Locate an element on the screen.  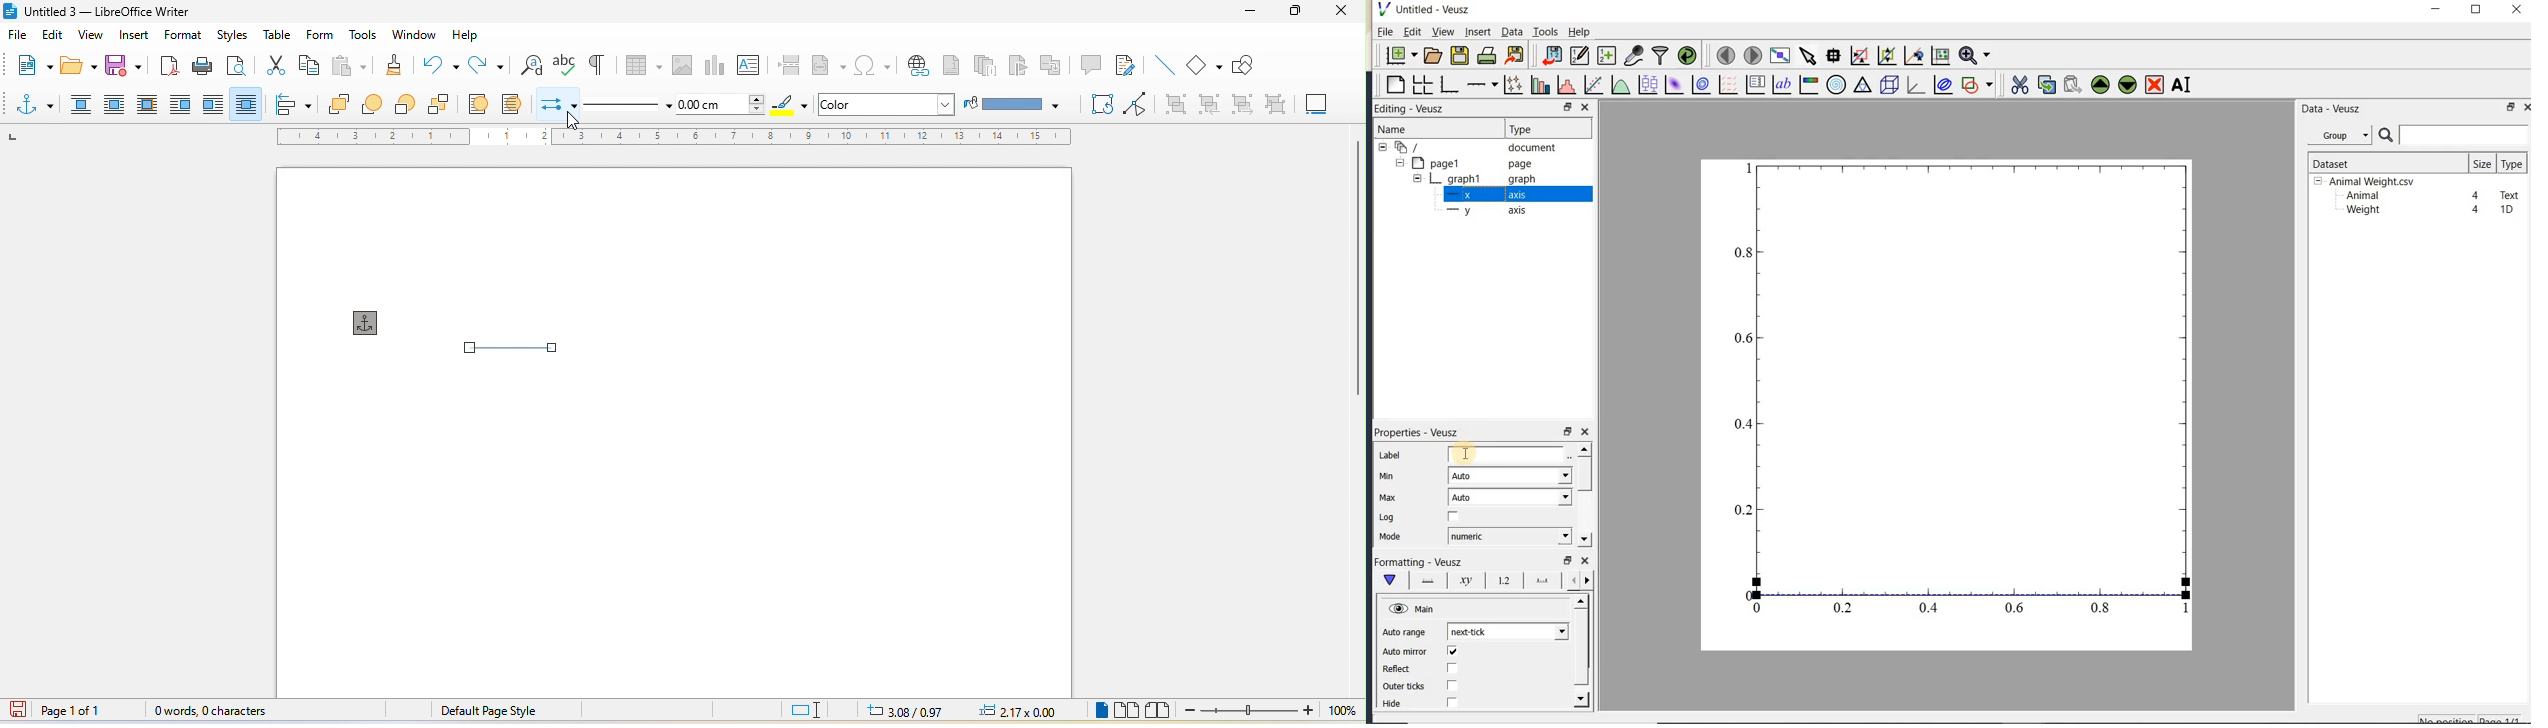
select line is located at coordinates (519, 347).